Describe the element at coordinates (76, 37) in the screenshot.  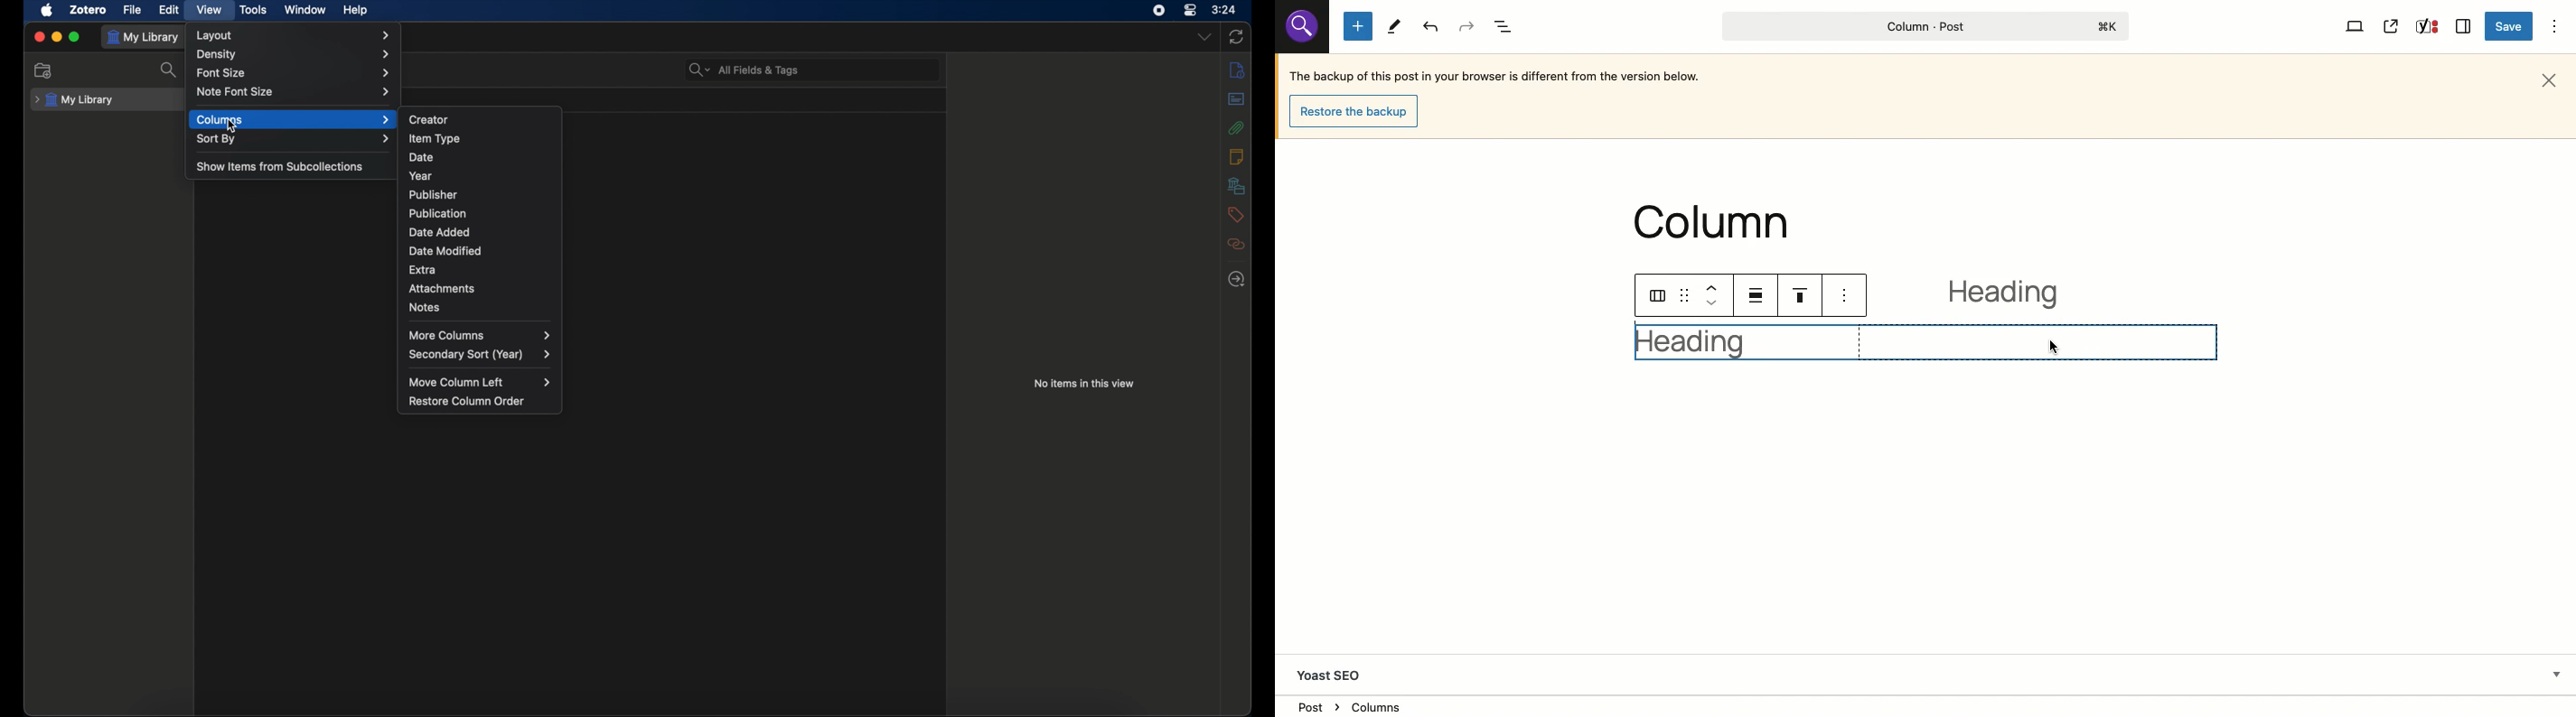
I see `maximize` at that location.